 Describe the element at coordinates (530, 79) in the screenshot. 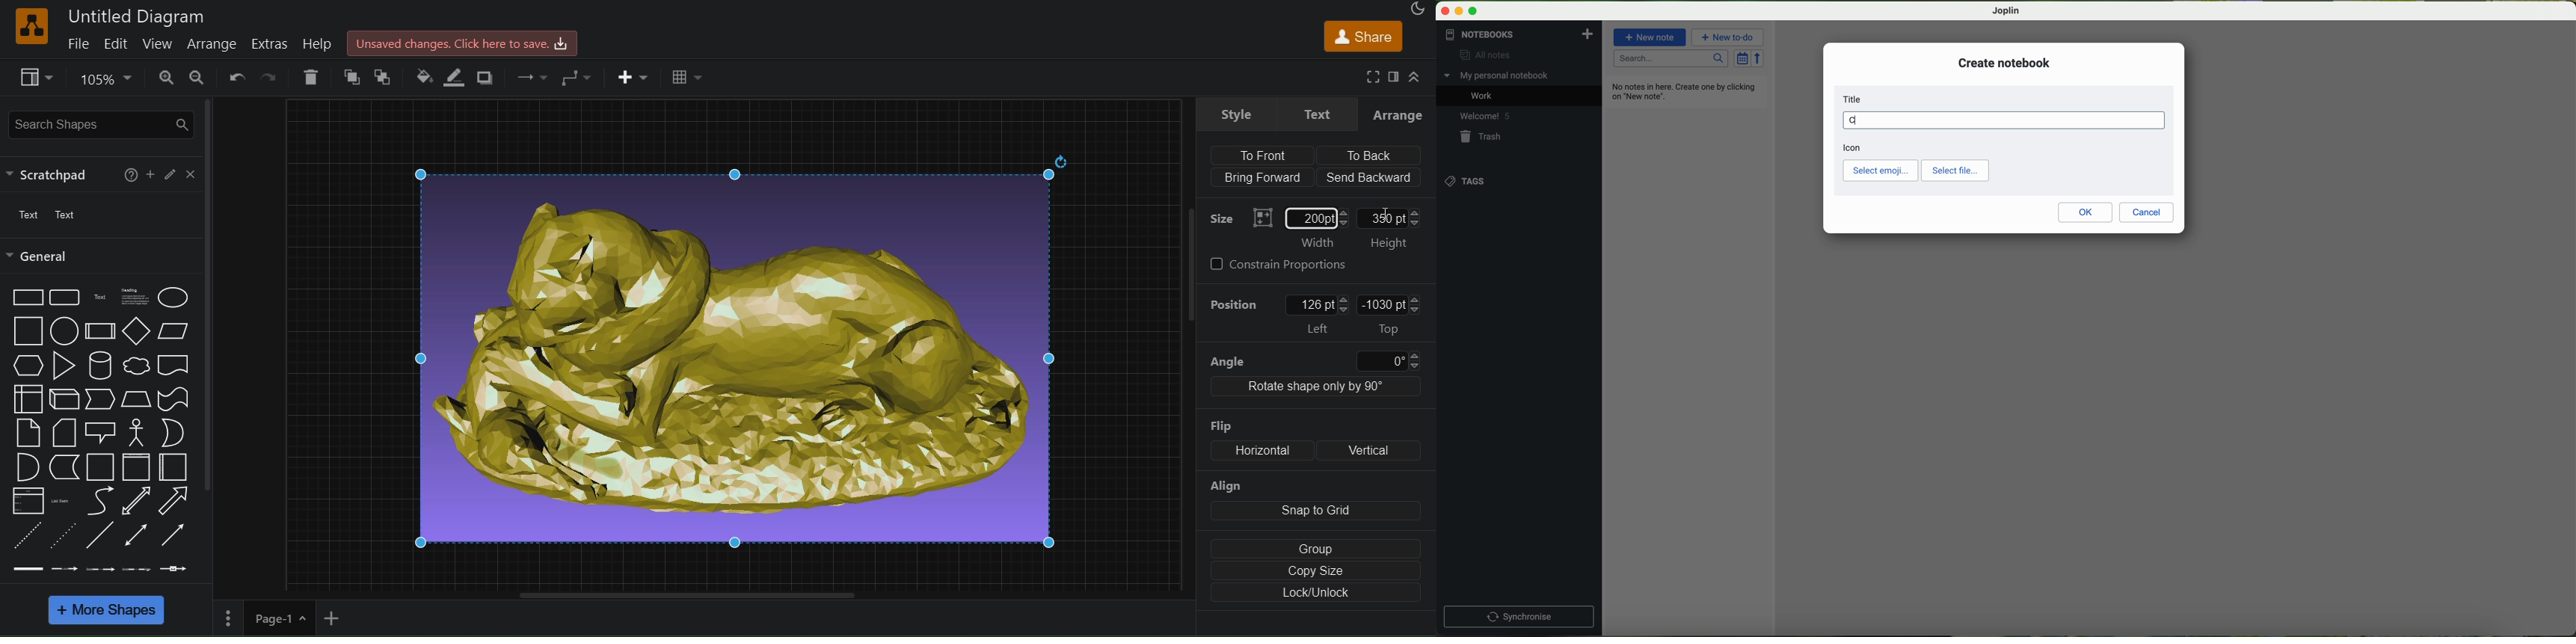

I see `waypoints` at that location.